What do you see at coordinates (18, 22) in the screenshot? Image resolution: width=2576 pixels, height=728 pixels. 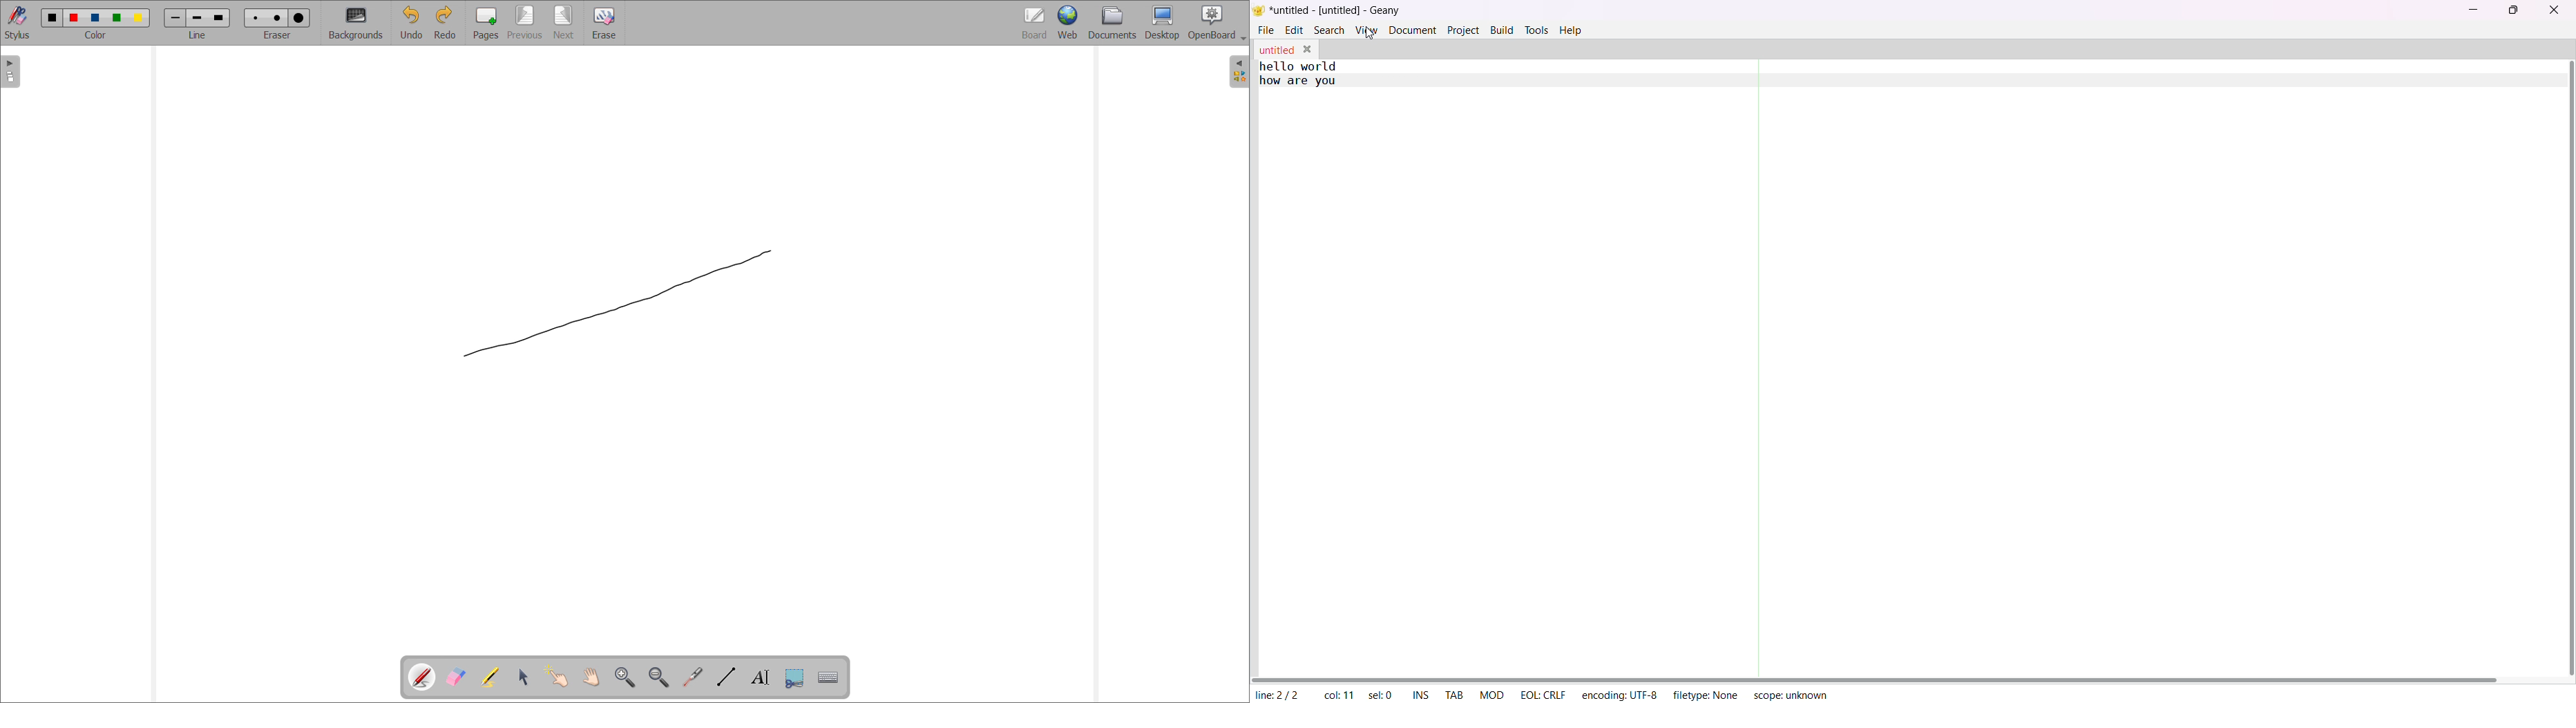 I see `toggle stylus` at bounding box center [18, 22].